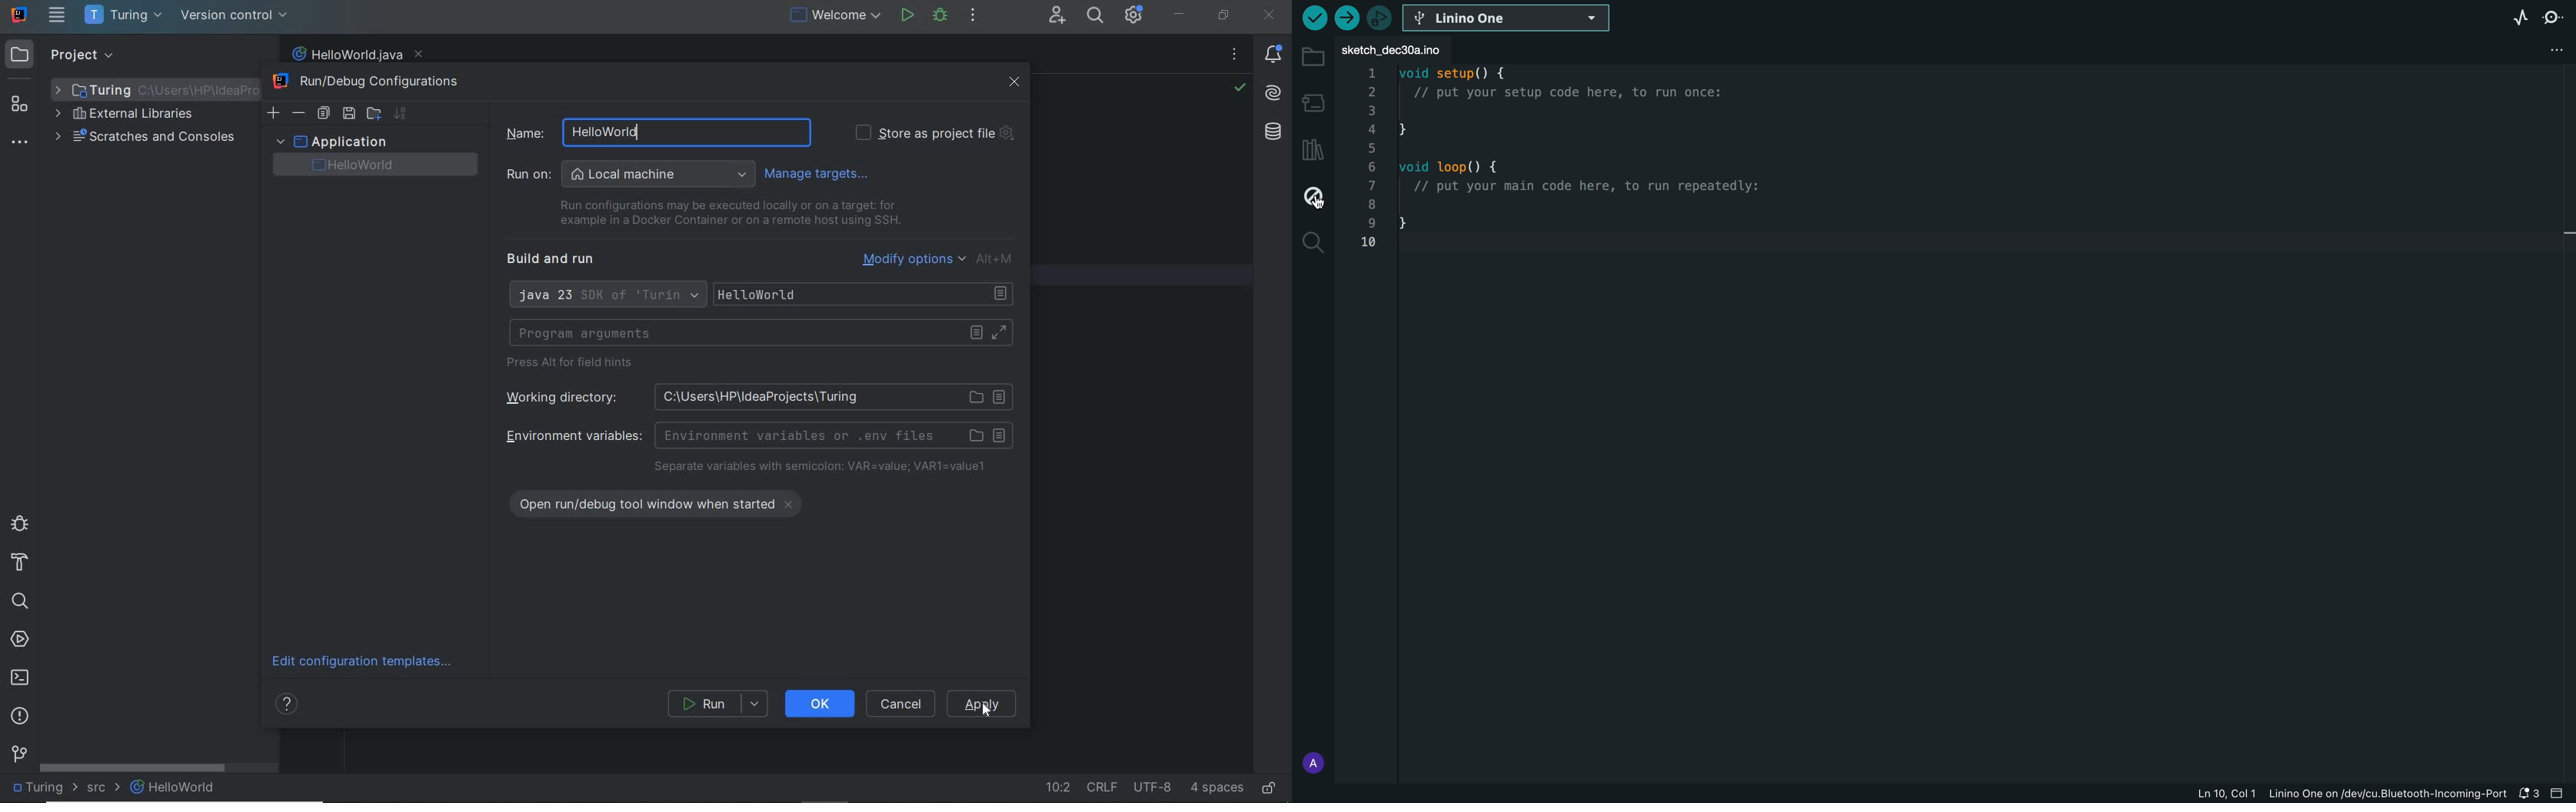  Describe the element at coordinates (145, 138) in the screenshot. I see `scratches and consoles` at that location.